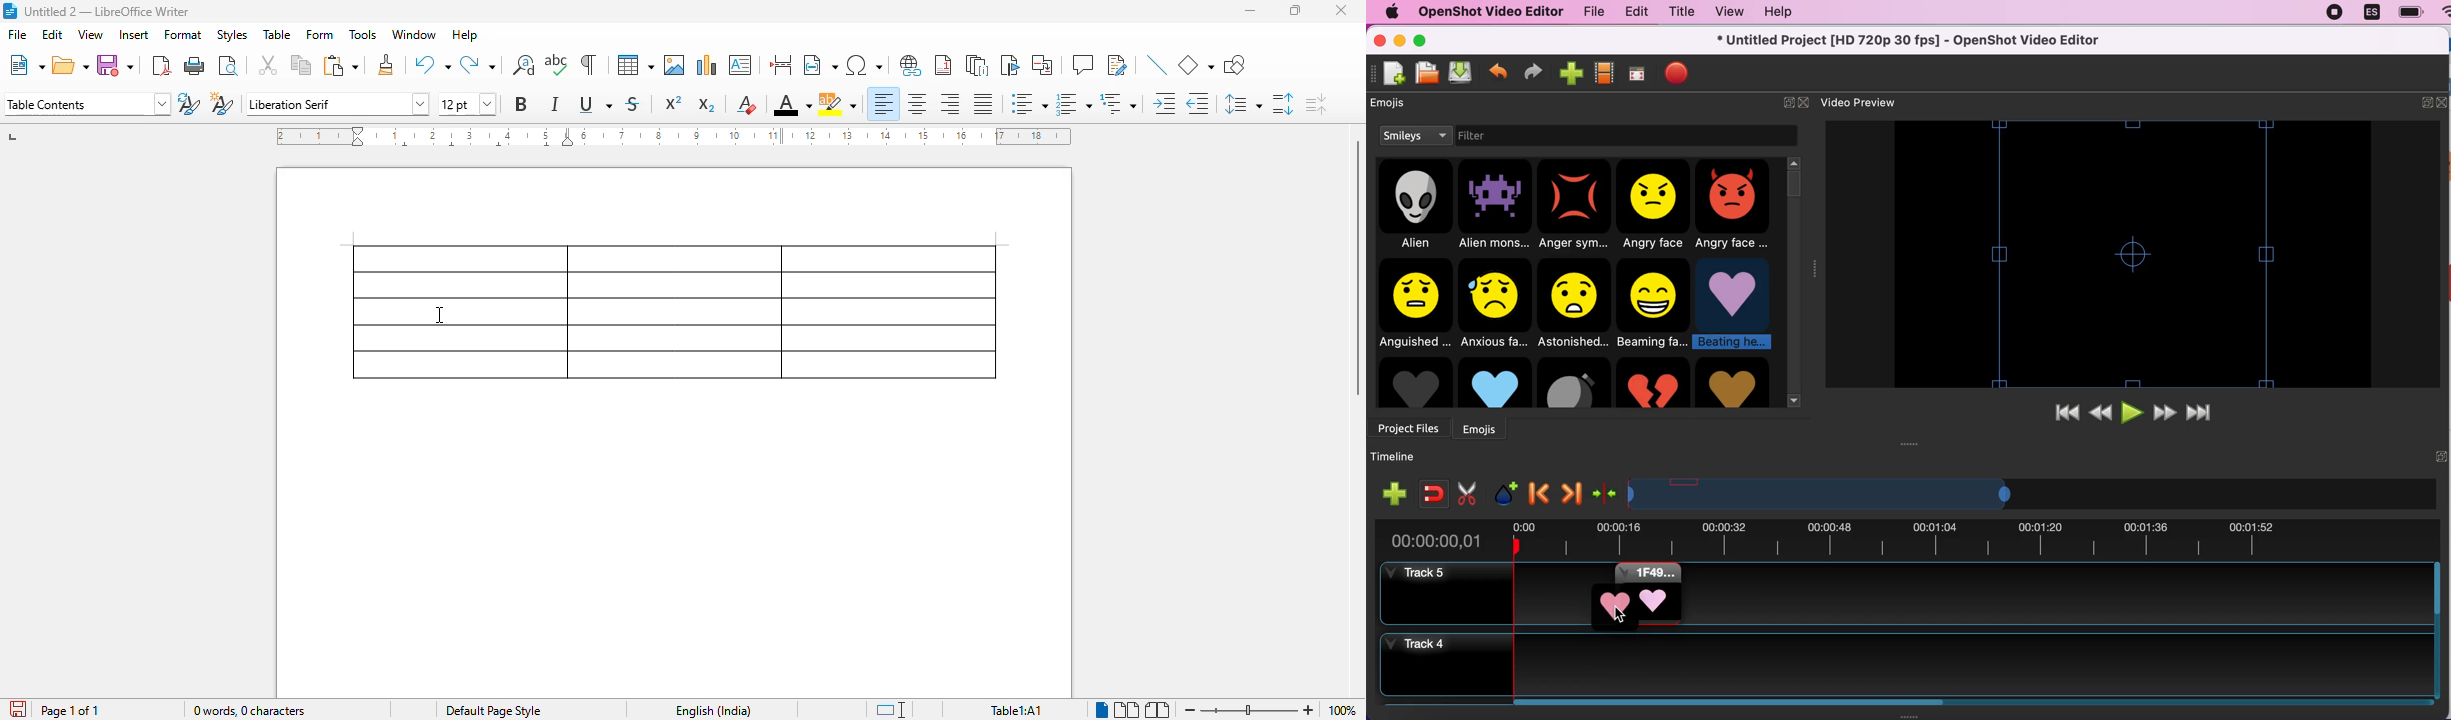 The height and width of the screenshot is (728, 2464). I want to click on table, so click(277, 34).